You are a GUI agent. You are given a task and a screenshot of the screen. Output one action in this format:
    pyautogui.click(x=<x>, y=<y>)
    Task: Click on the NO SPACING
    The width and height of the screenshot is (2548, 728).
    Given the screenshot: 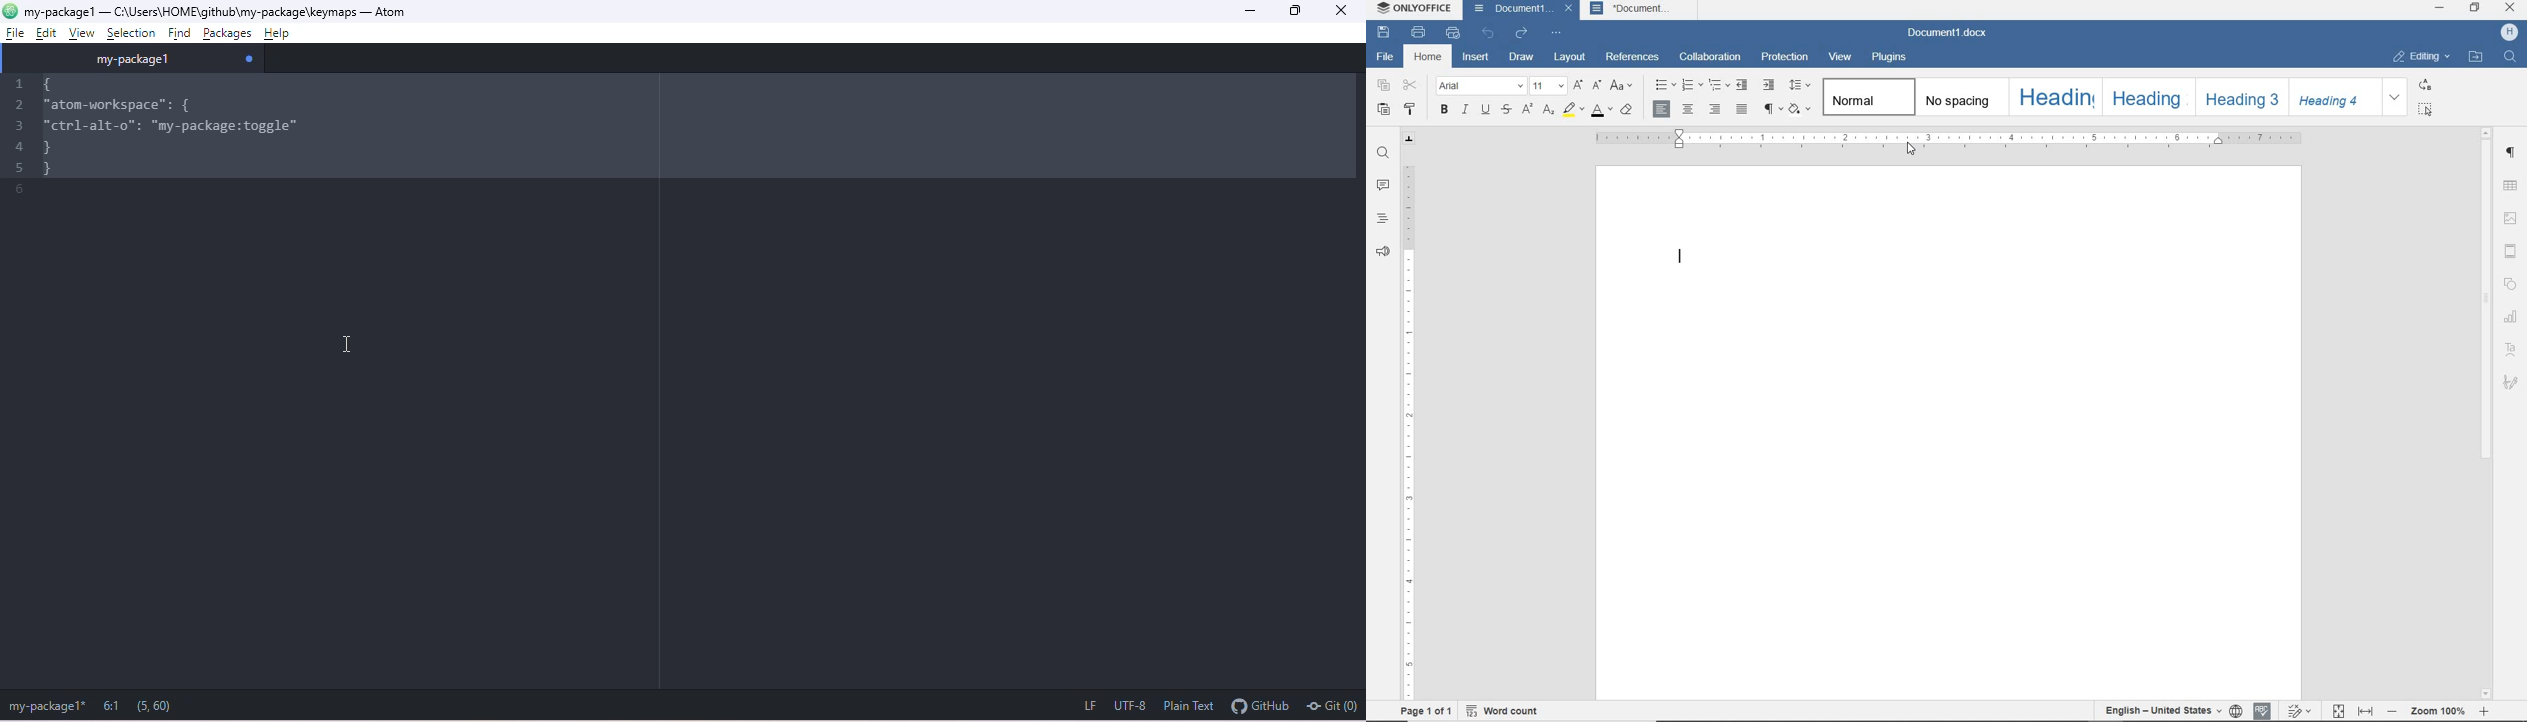 What is the action you would take?
    pyautogui.click(x=1960, y=98)
    